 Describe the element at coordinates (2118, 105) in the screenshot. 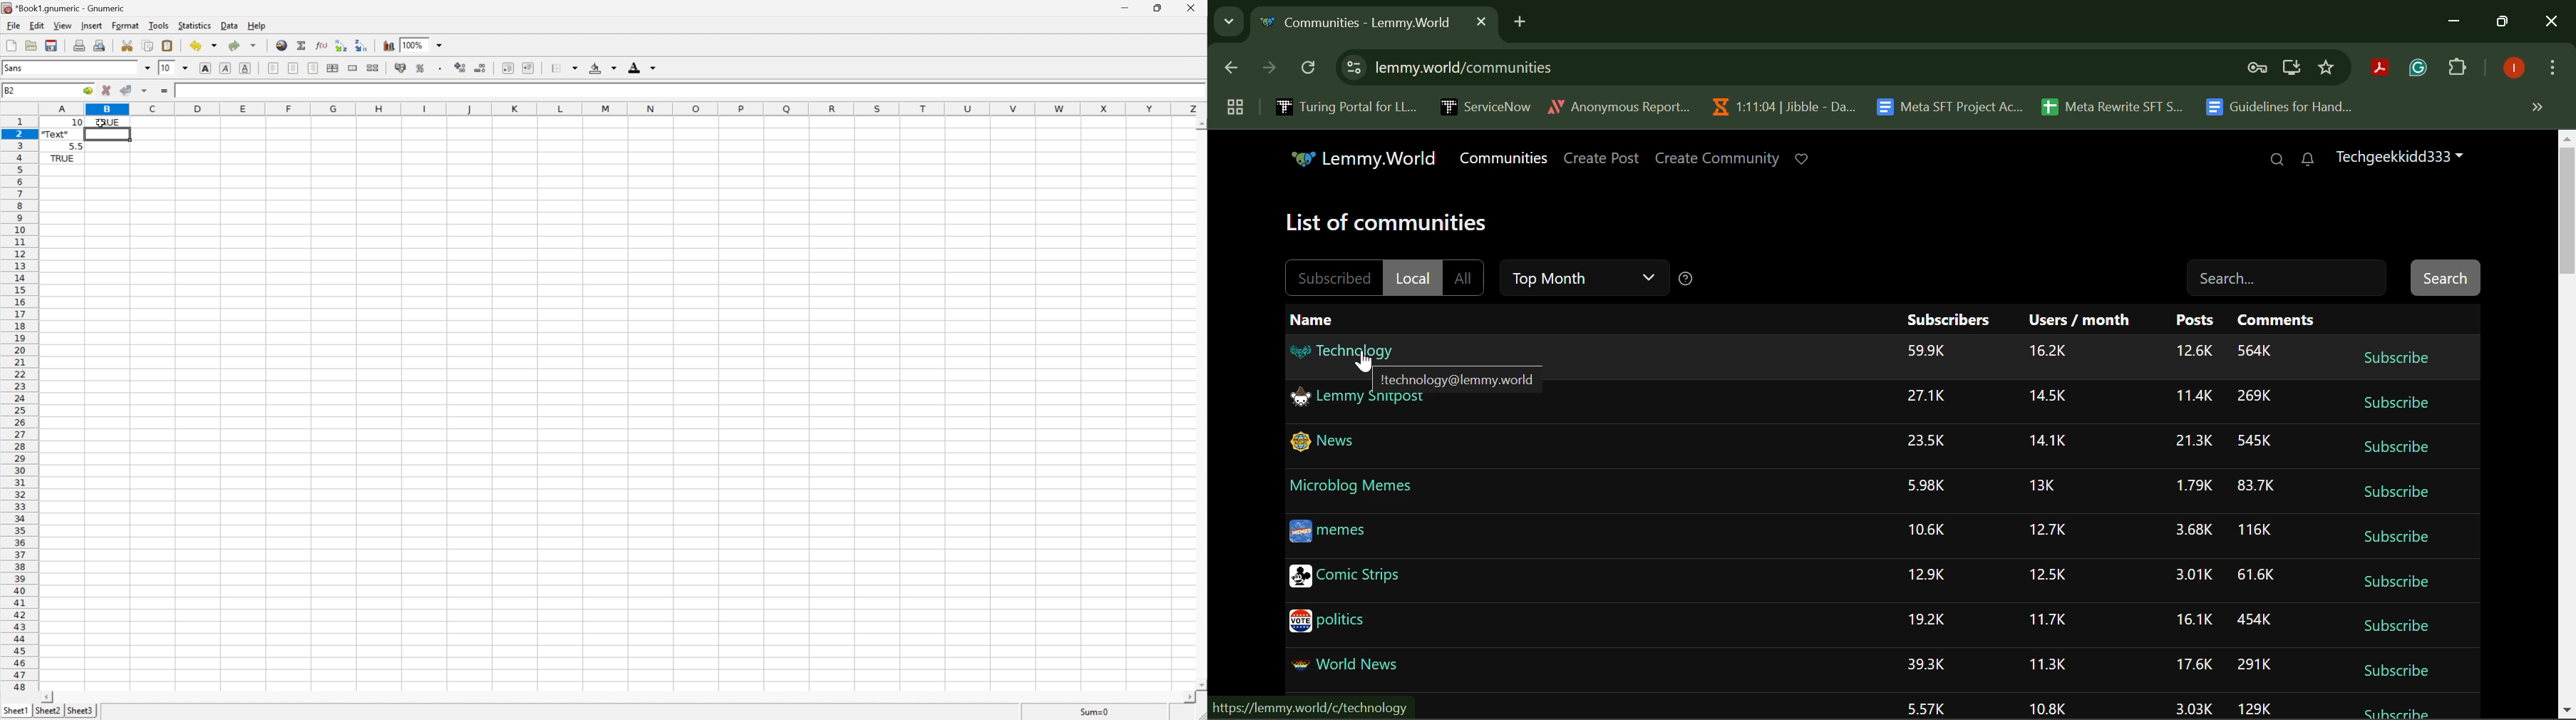

I see `Meta Rewrite SFT` at that location.